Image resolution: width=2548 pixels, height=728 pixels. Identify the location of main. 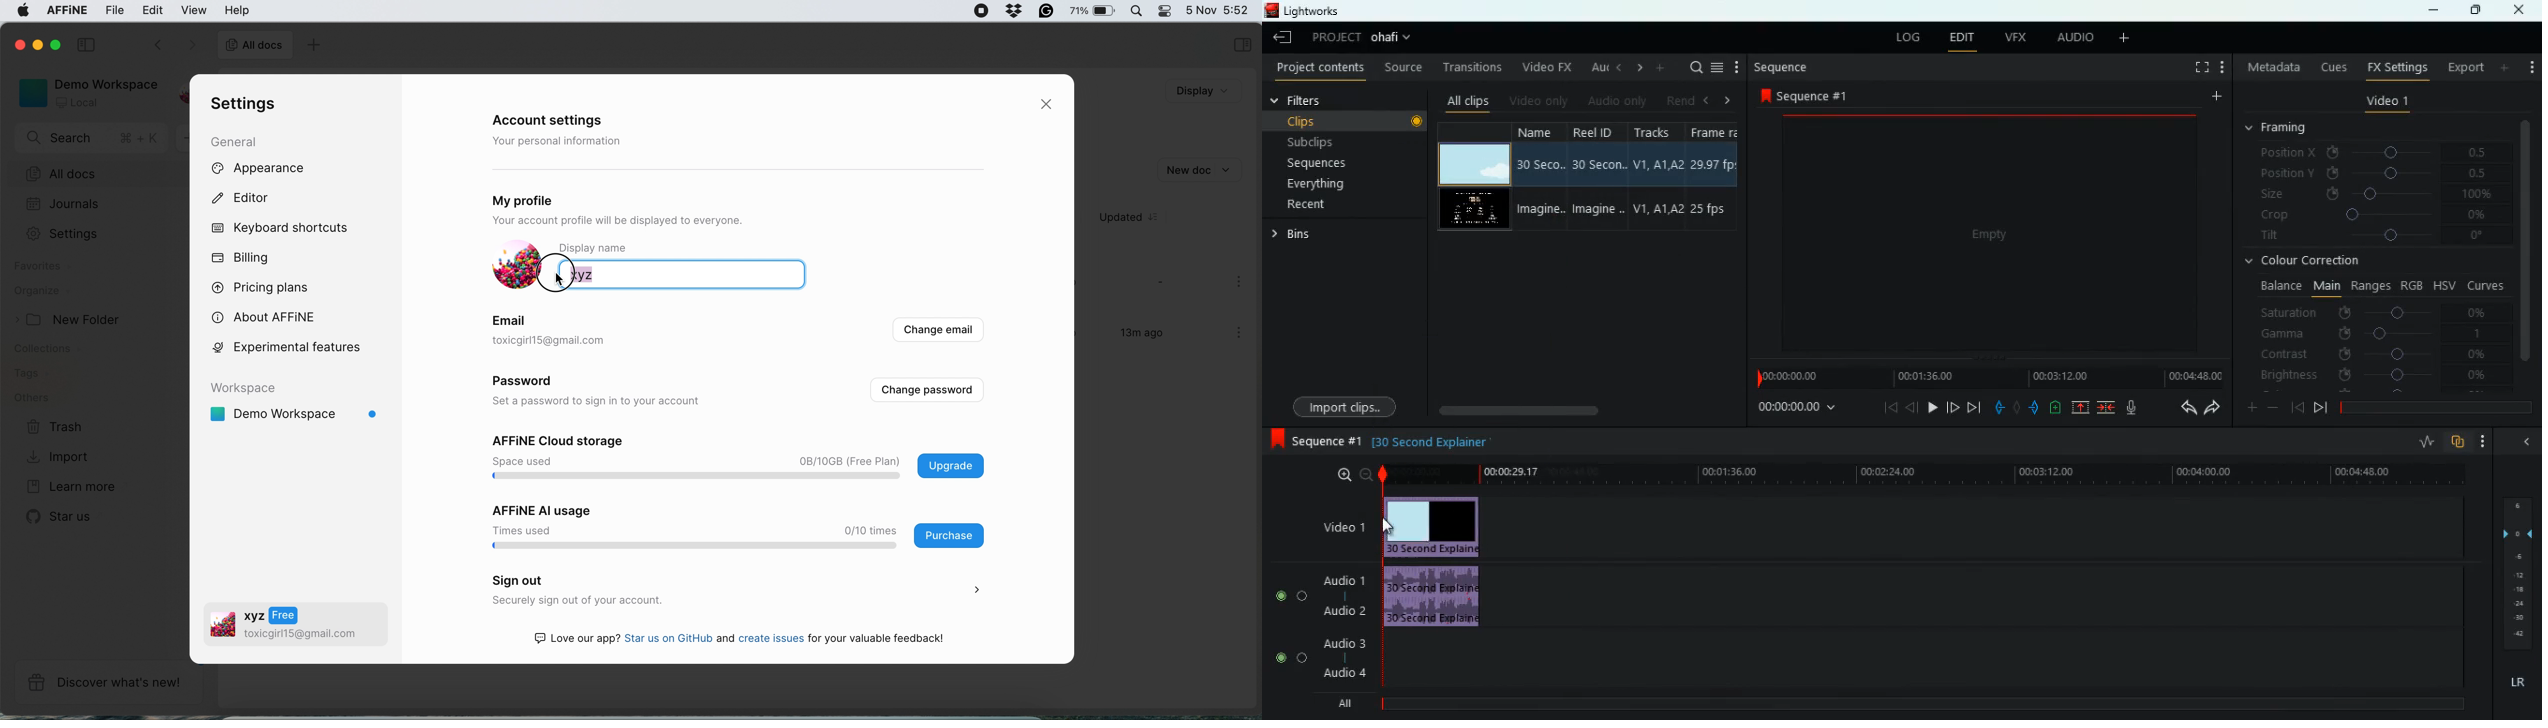
(2326, 286).